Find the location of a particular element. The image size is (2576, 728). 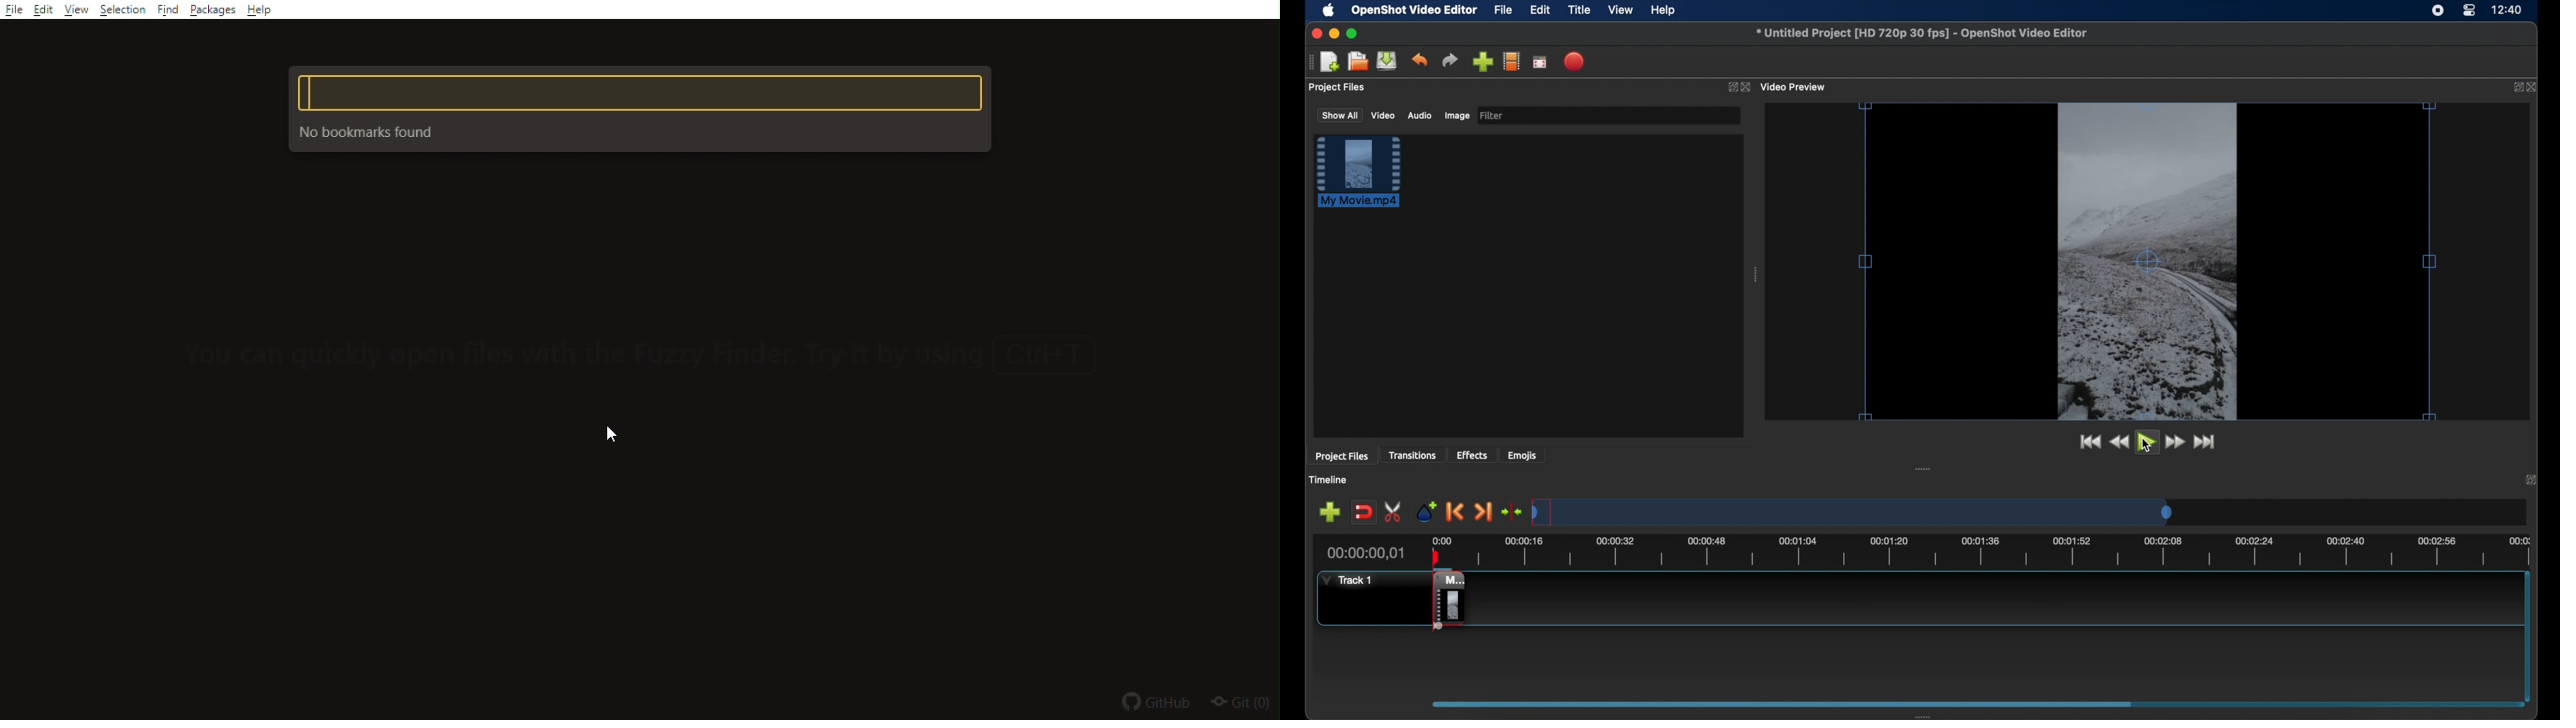

transitions is located at coordinates (1414, 456).